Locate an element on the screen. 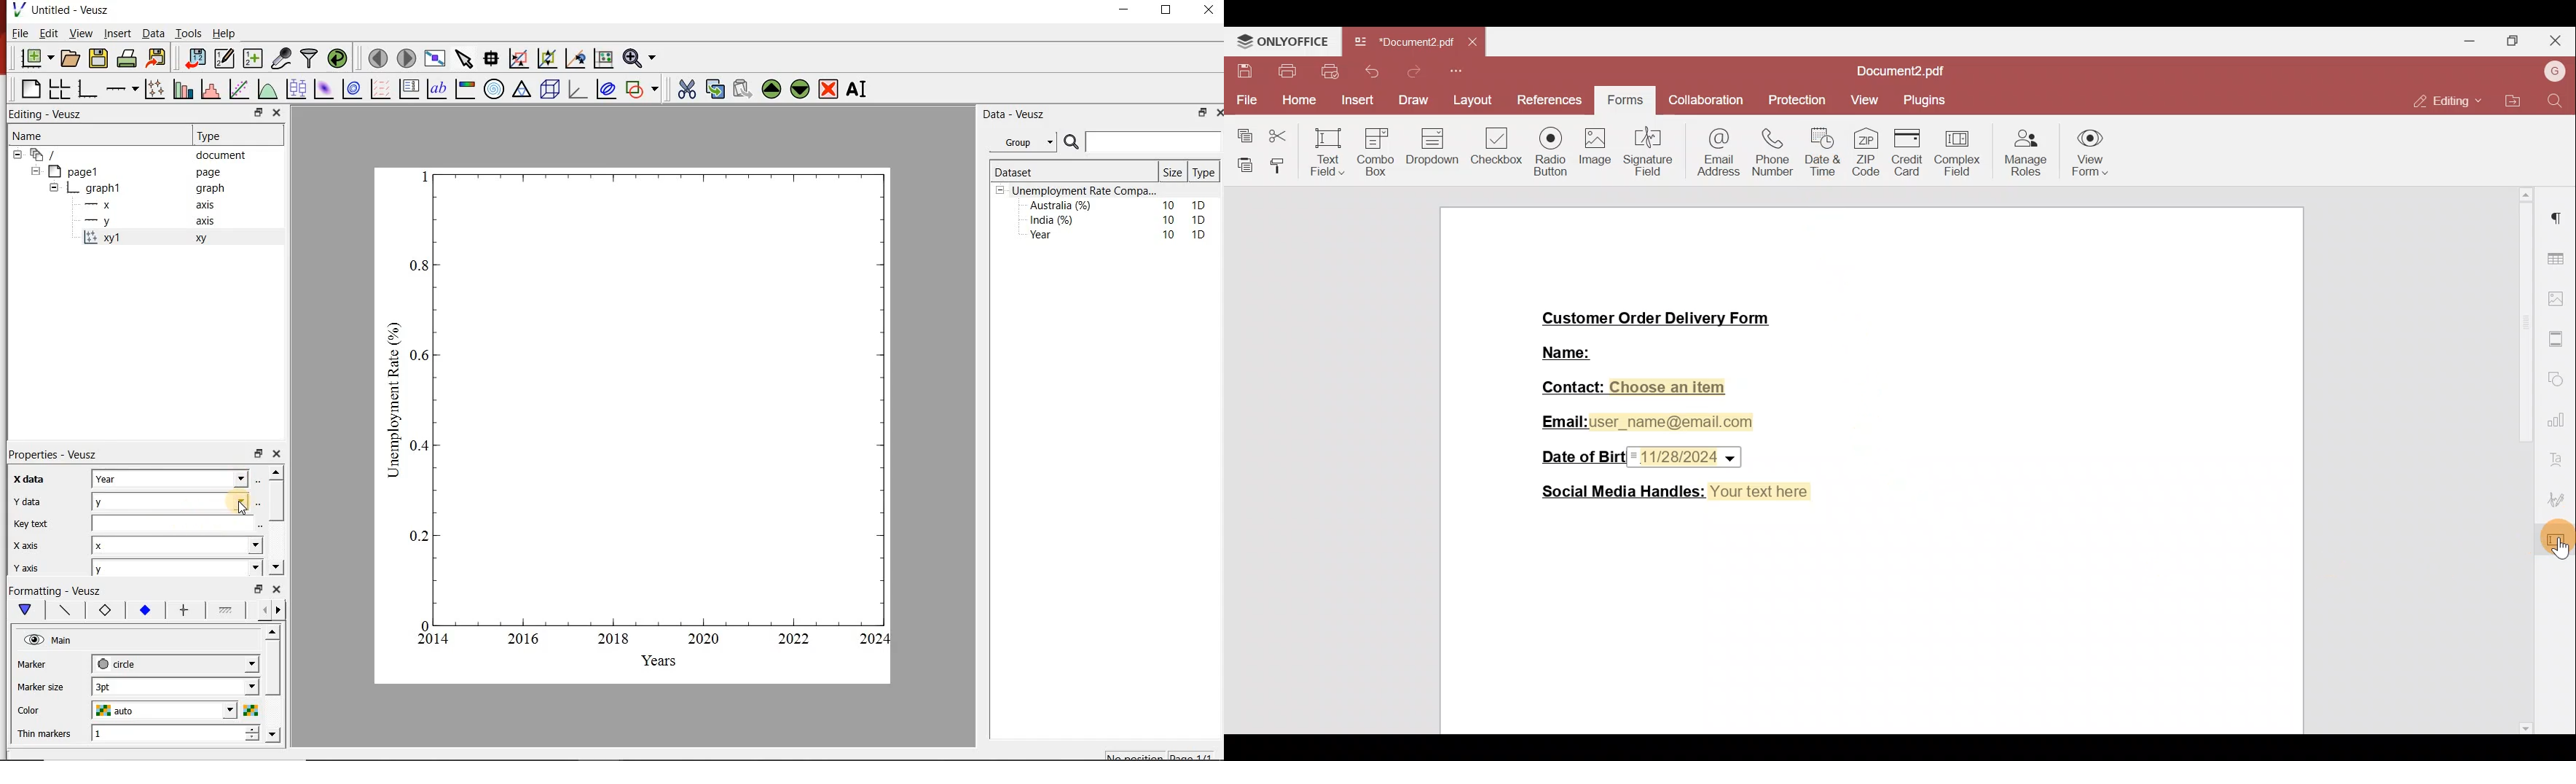  Close tab is located at coordinates (1470, 43).